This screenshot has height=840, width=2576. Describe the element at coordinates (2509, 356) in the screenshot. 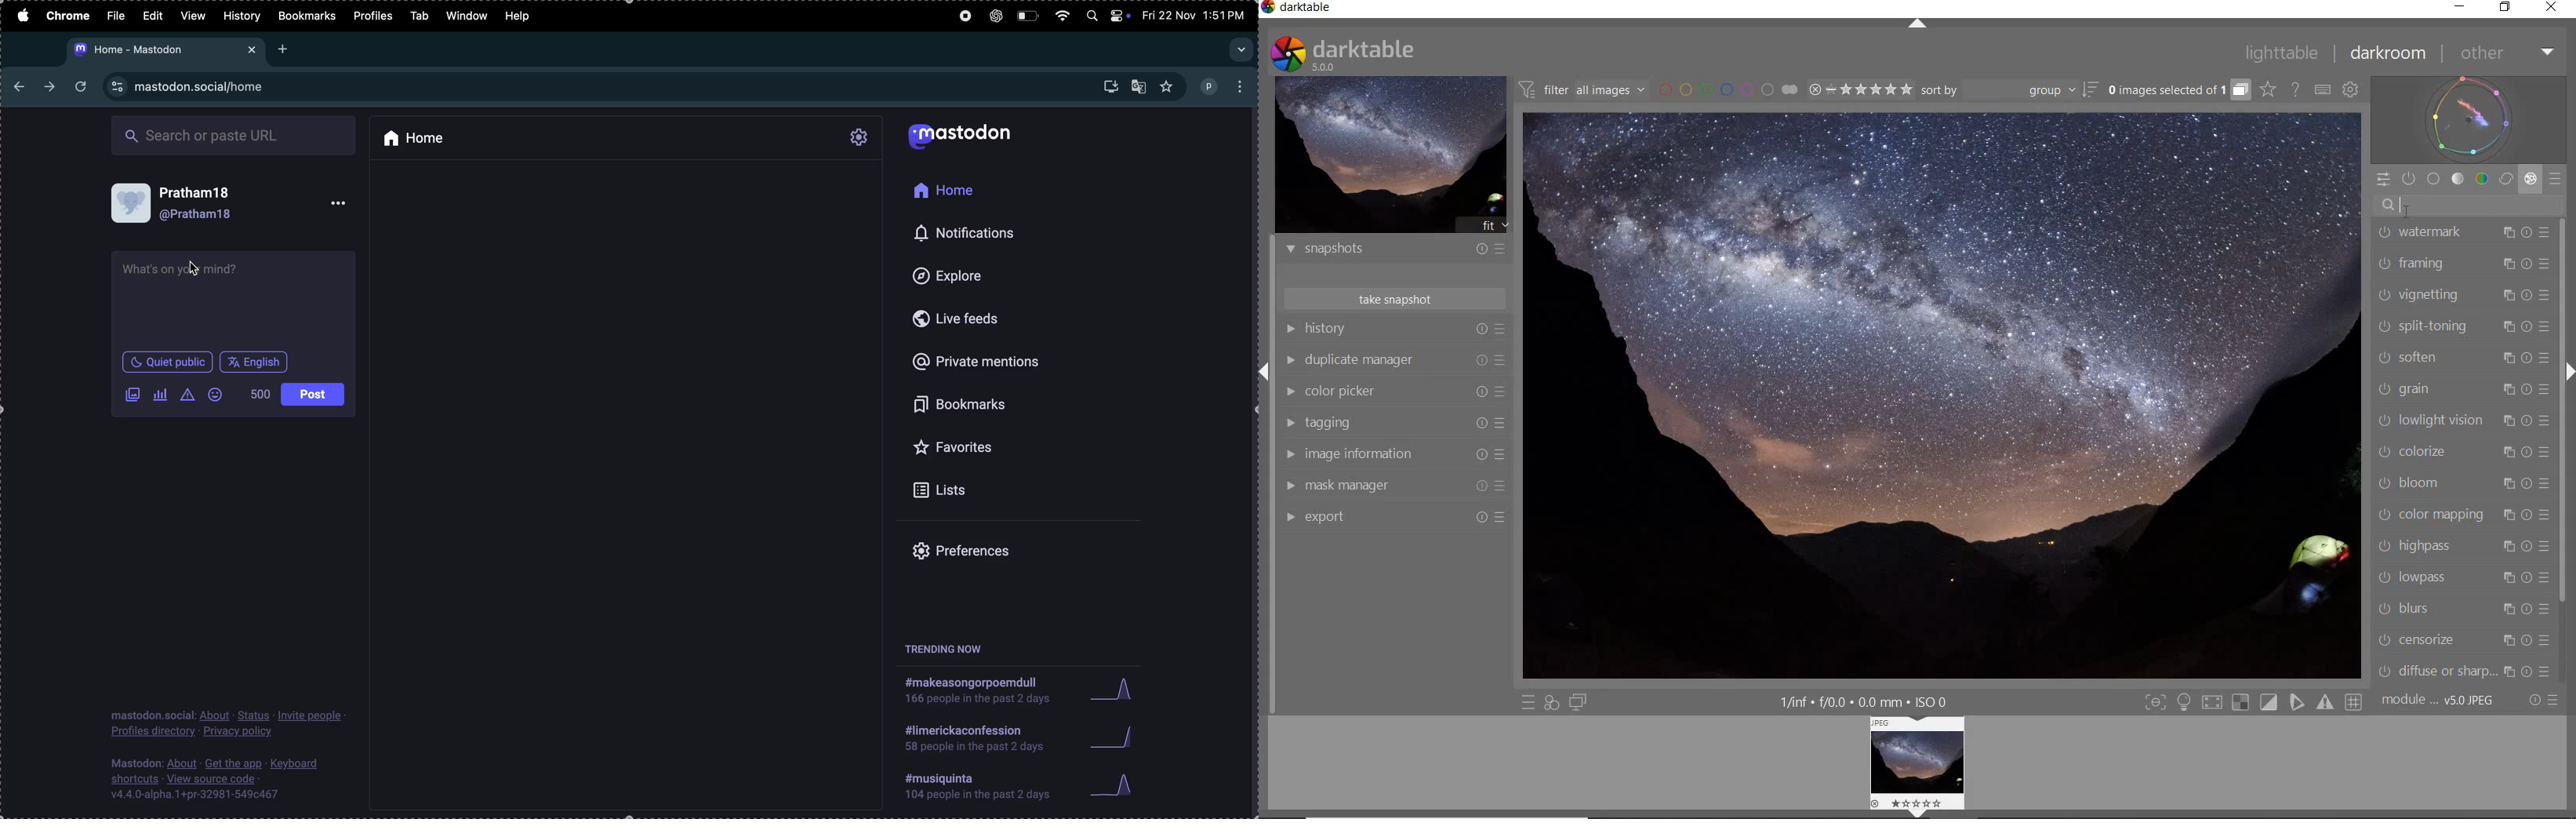

I see `multiple instance actions` at that location.